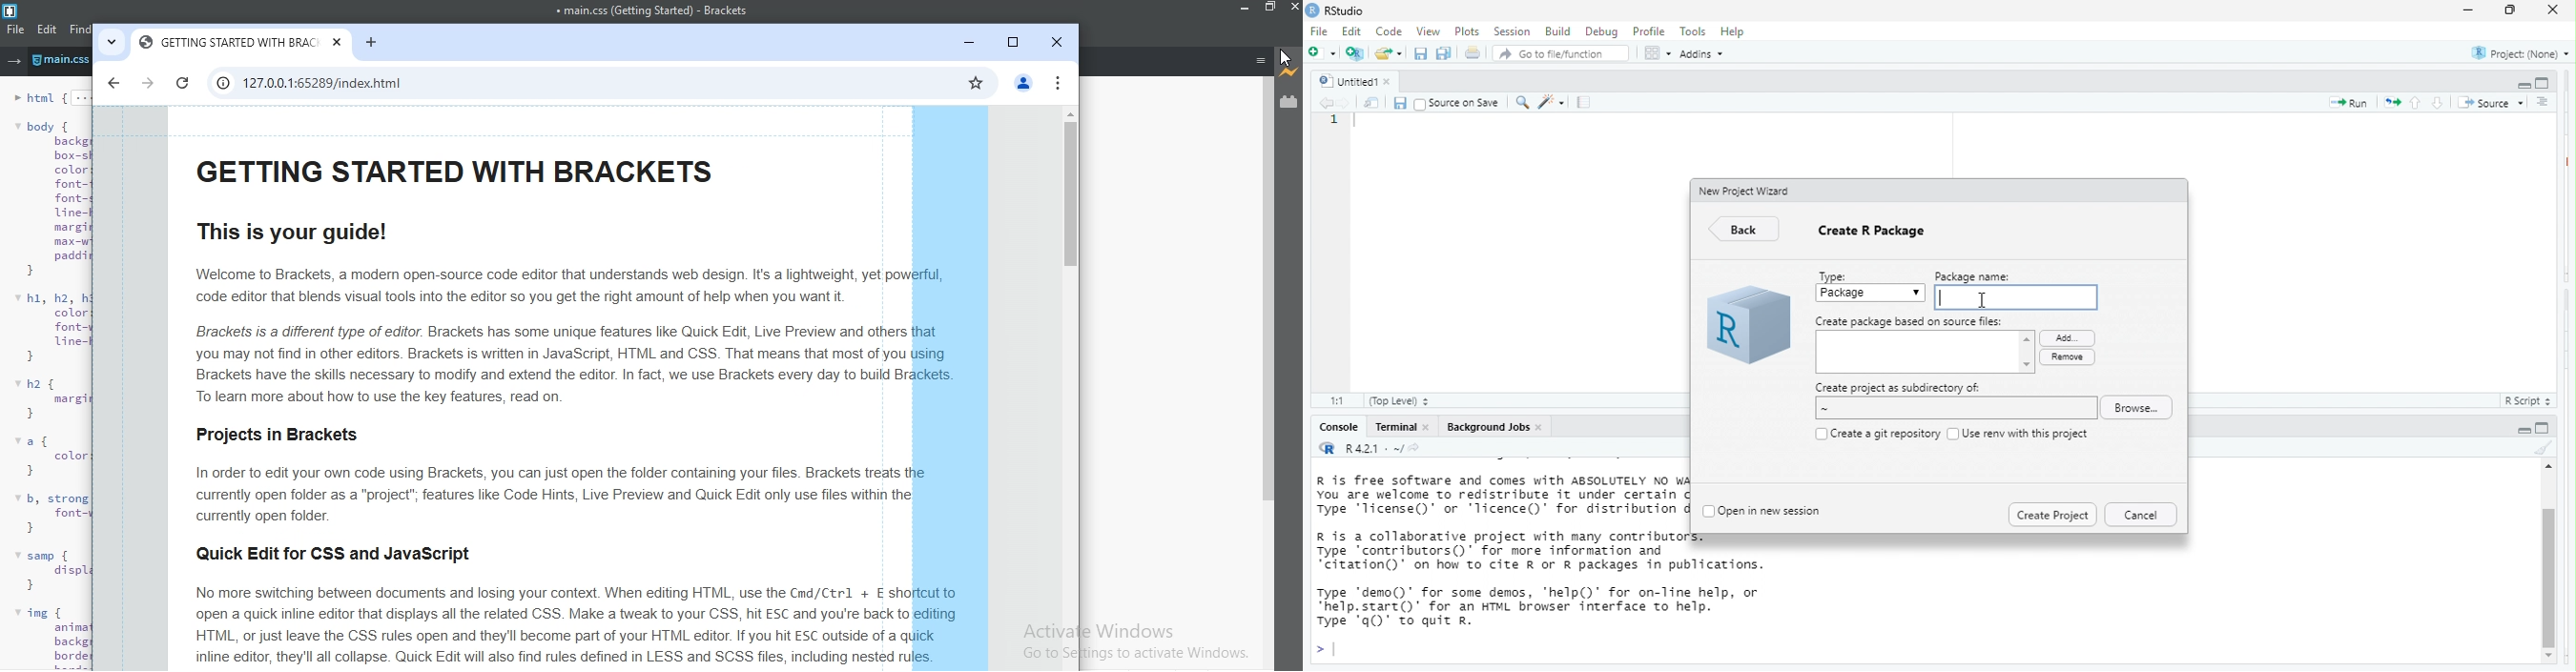 Image resolution: width=2576 pixels, height=672 pixels. What do you see at coordinates (280, 435) in the screenshot?
I see `Projects in Brackets` at bounding box center [280, 435].